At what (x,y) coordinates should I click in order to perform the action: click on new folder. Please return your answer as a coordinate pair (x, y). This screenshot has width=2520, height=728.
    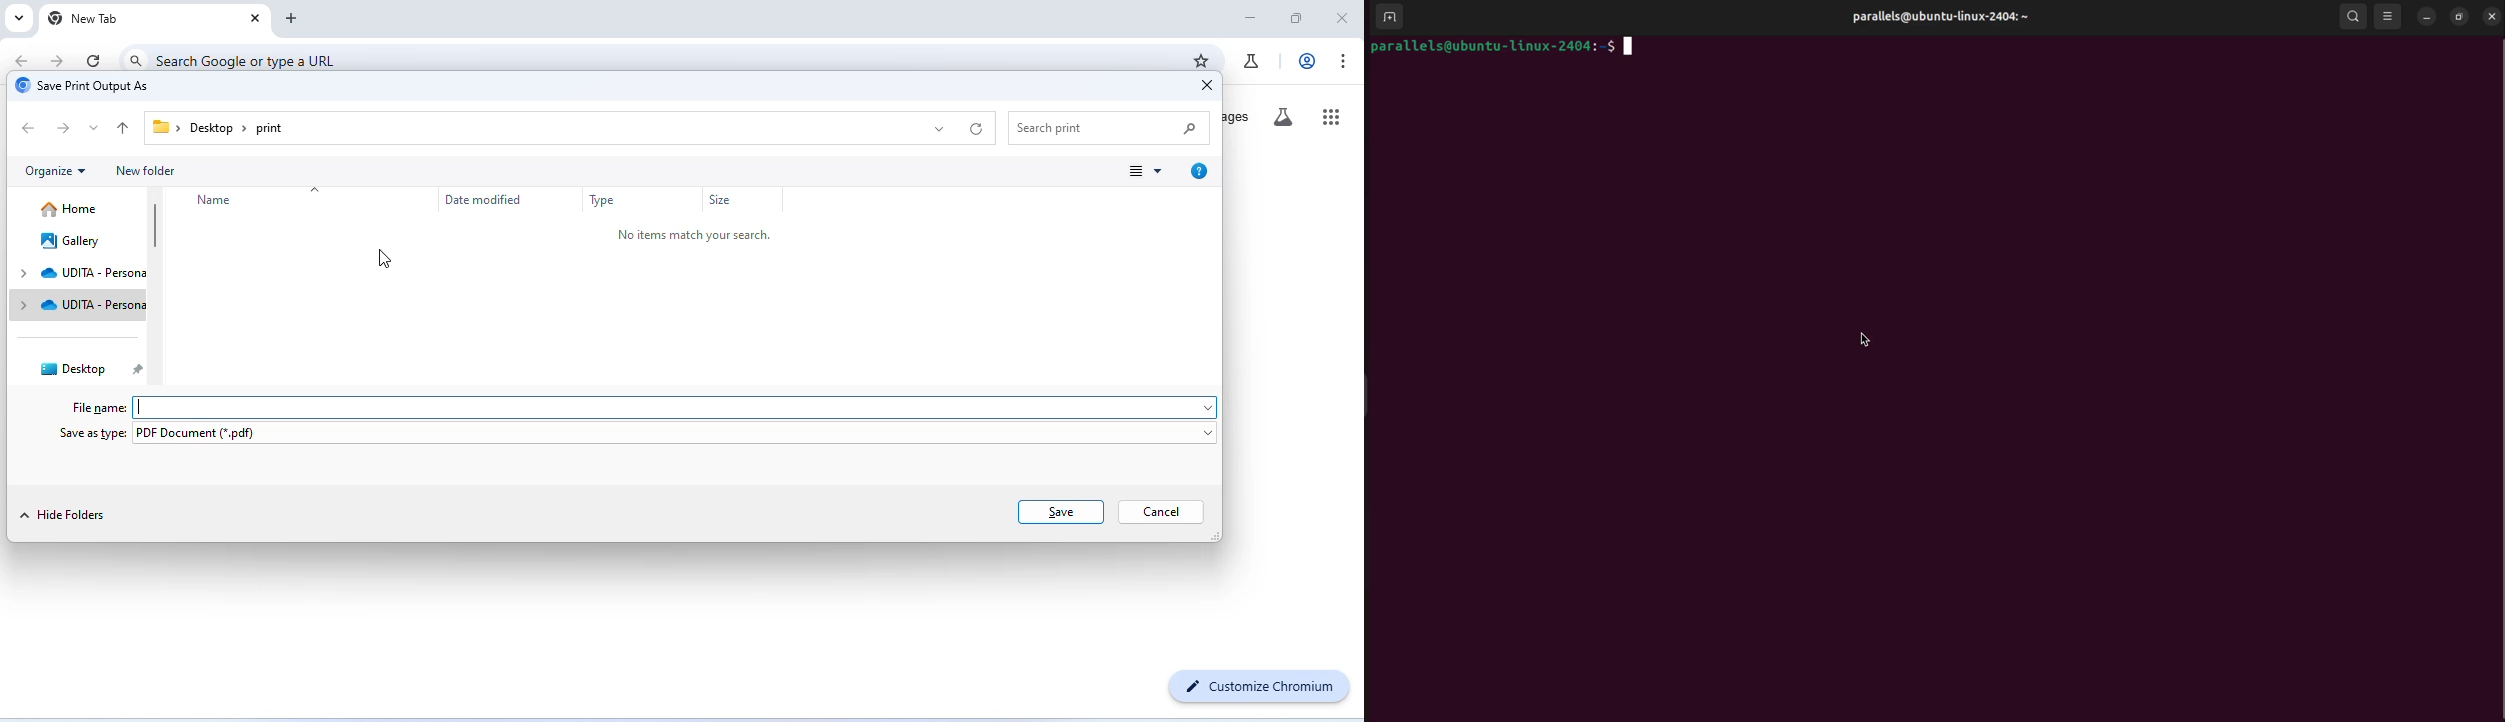
    Looking at the image, I should click on (148, 171).